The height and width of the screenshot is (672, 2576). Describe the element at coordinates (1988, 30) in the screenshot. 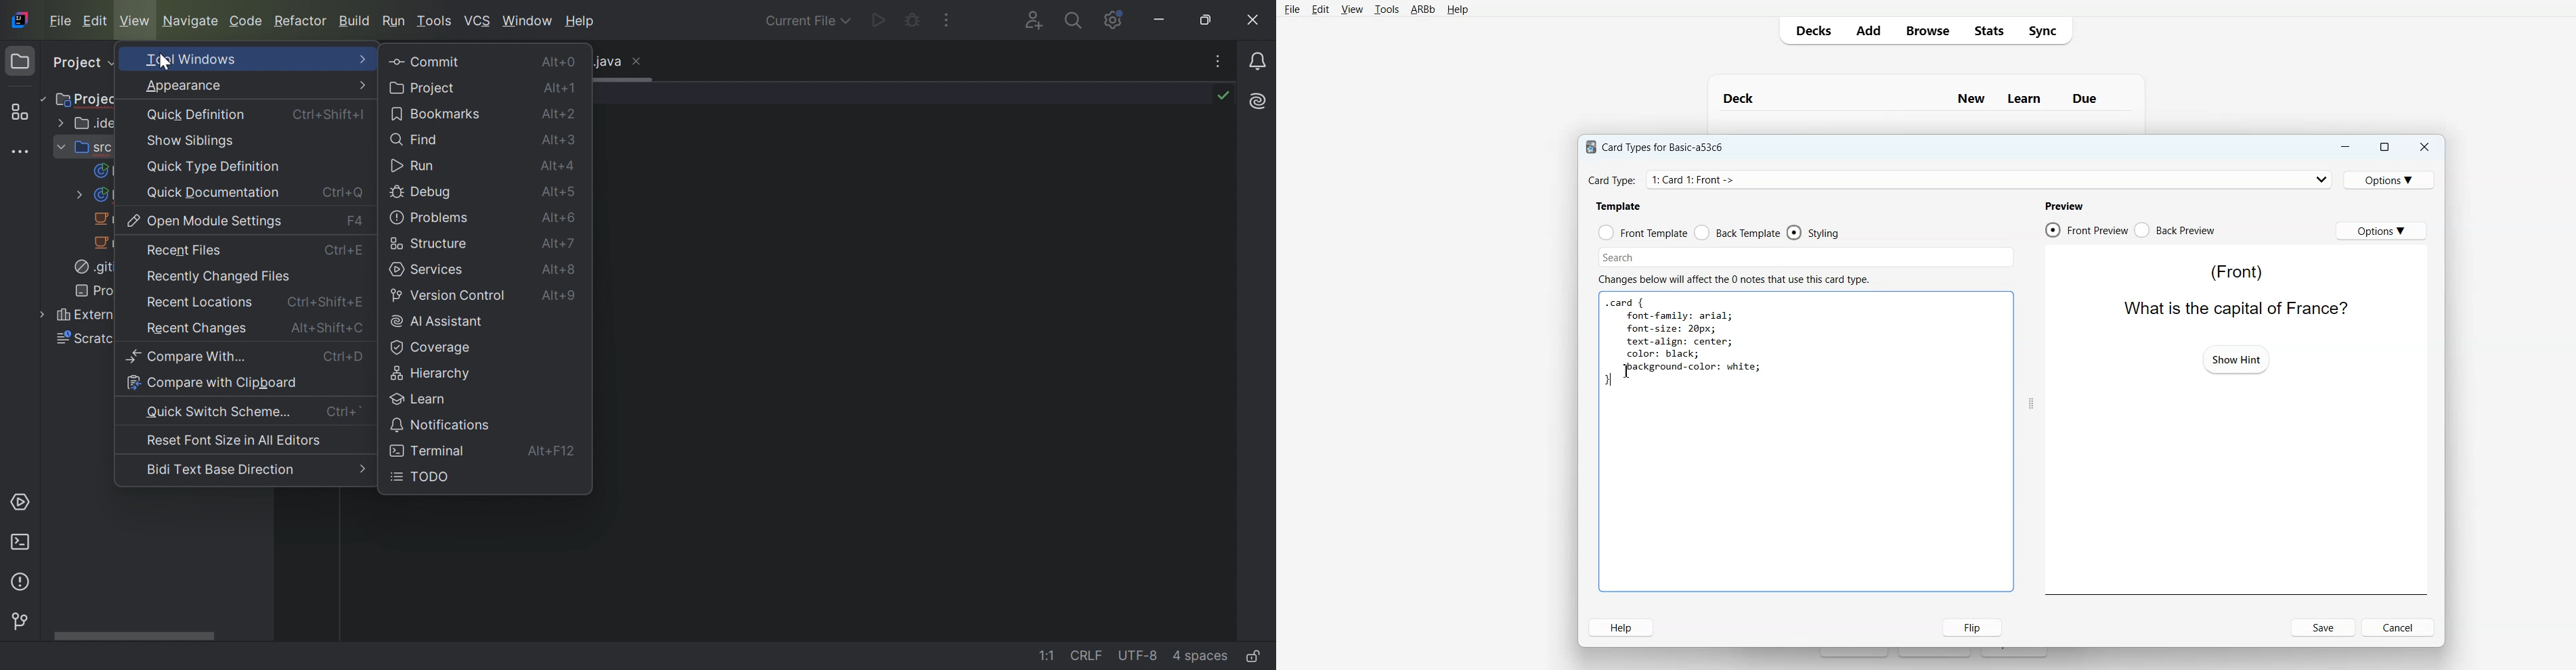

I see `Stats` at that location.